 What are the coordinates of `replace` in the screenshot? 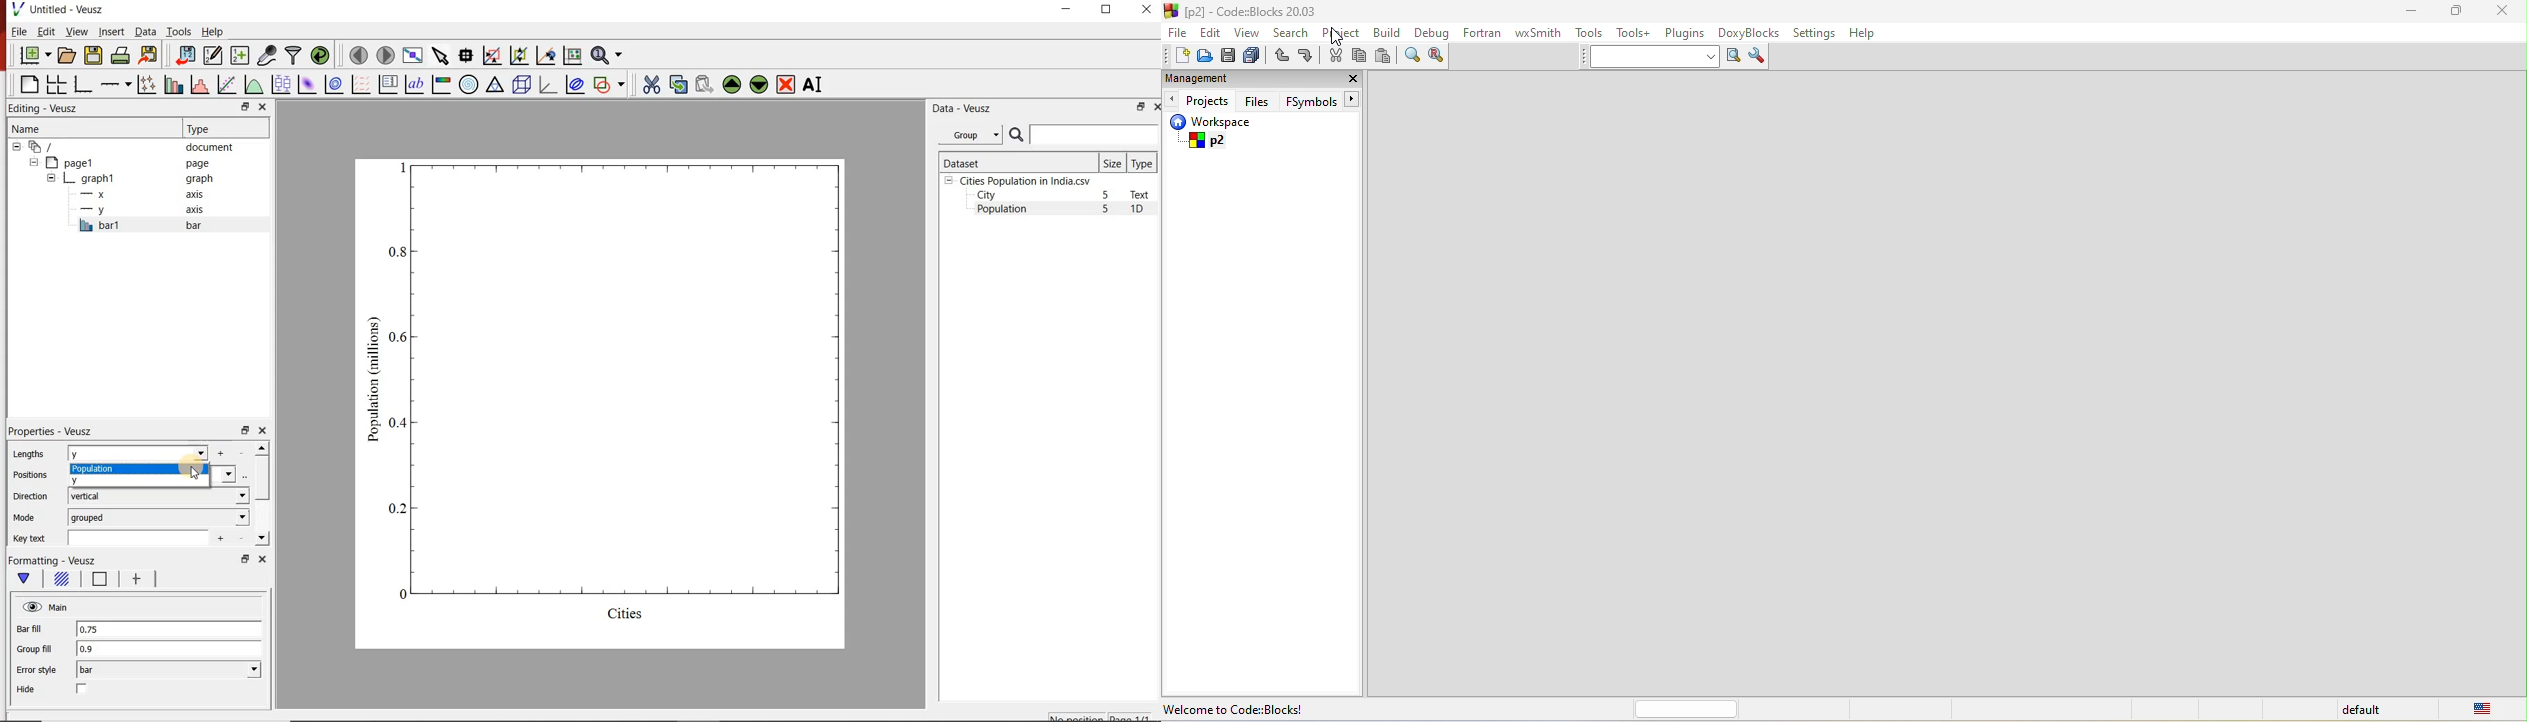 It's located at (1440, 60).